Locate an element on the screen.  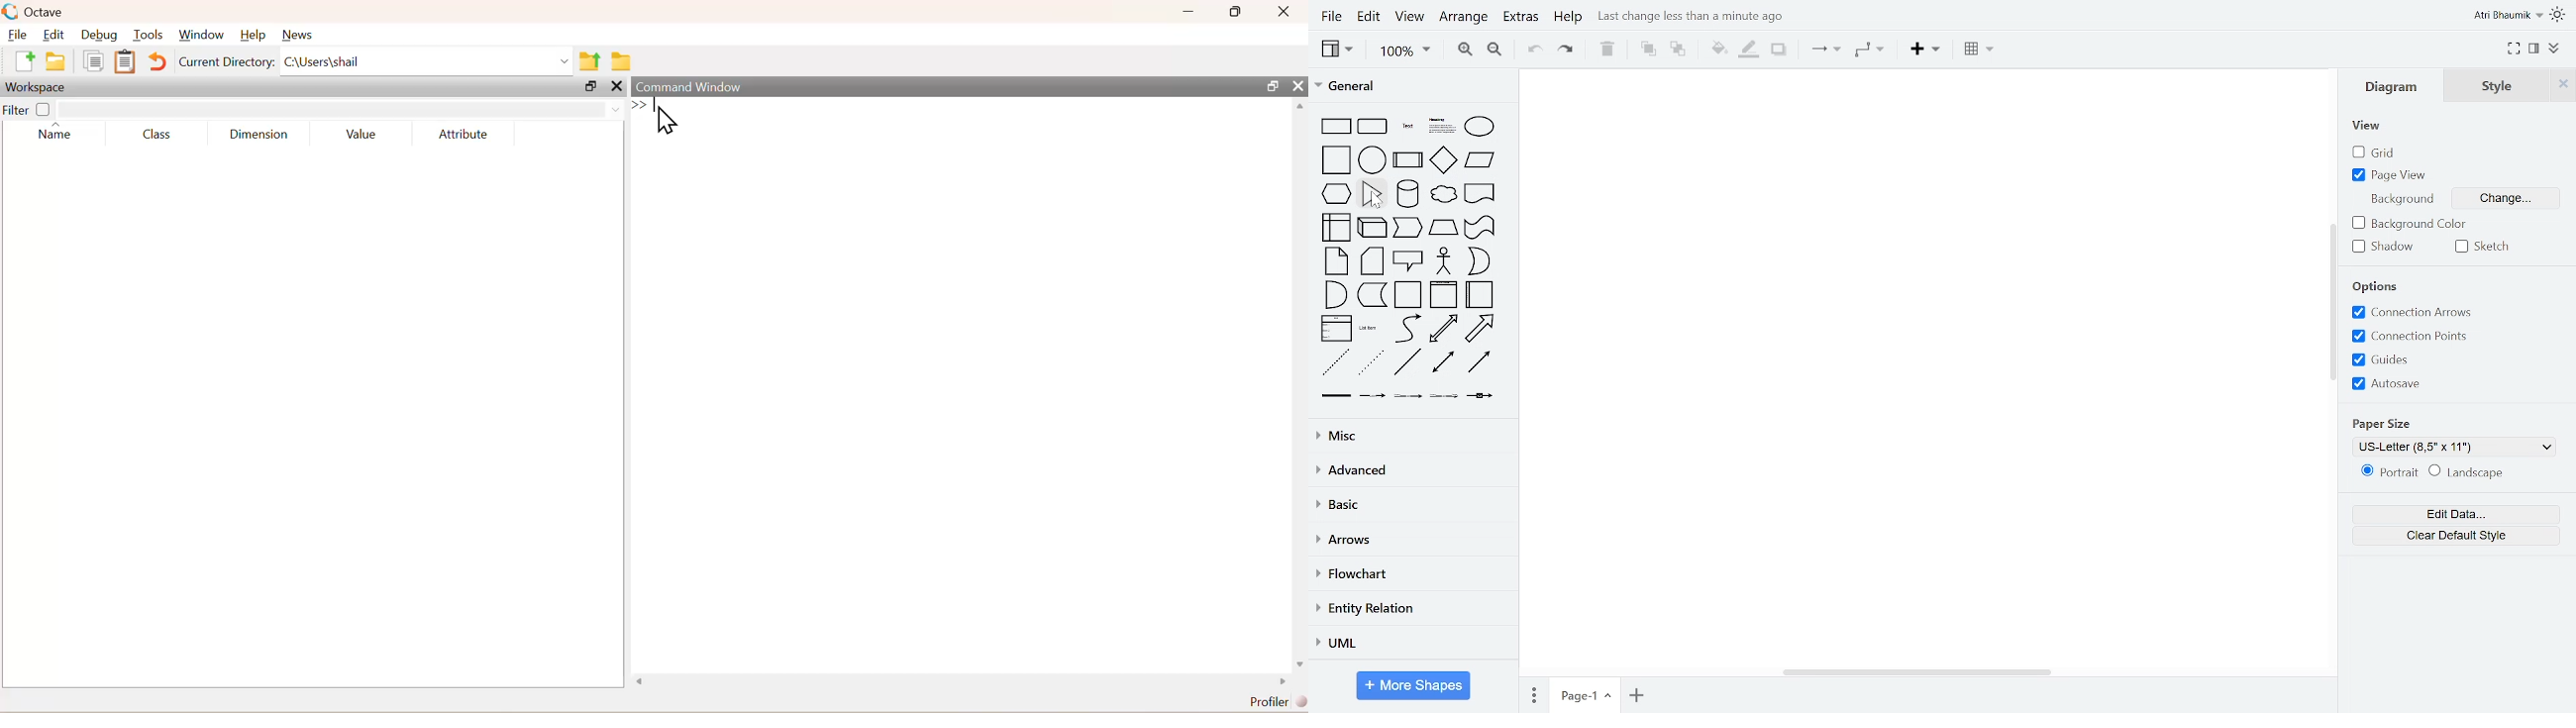
basic is located at coordinates (1410, 506).